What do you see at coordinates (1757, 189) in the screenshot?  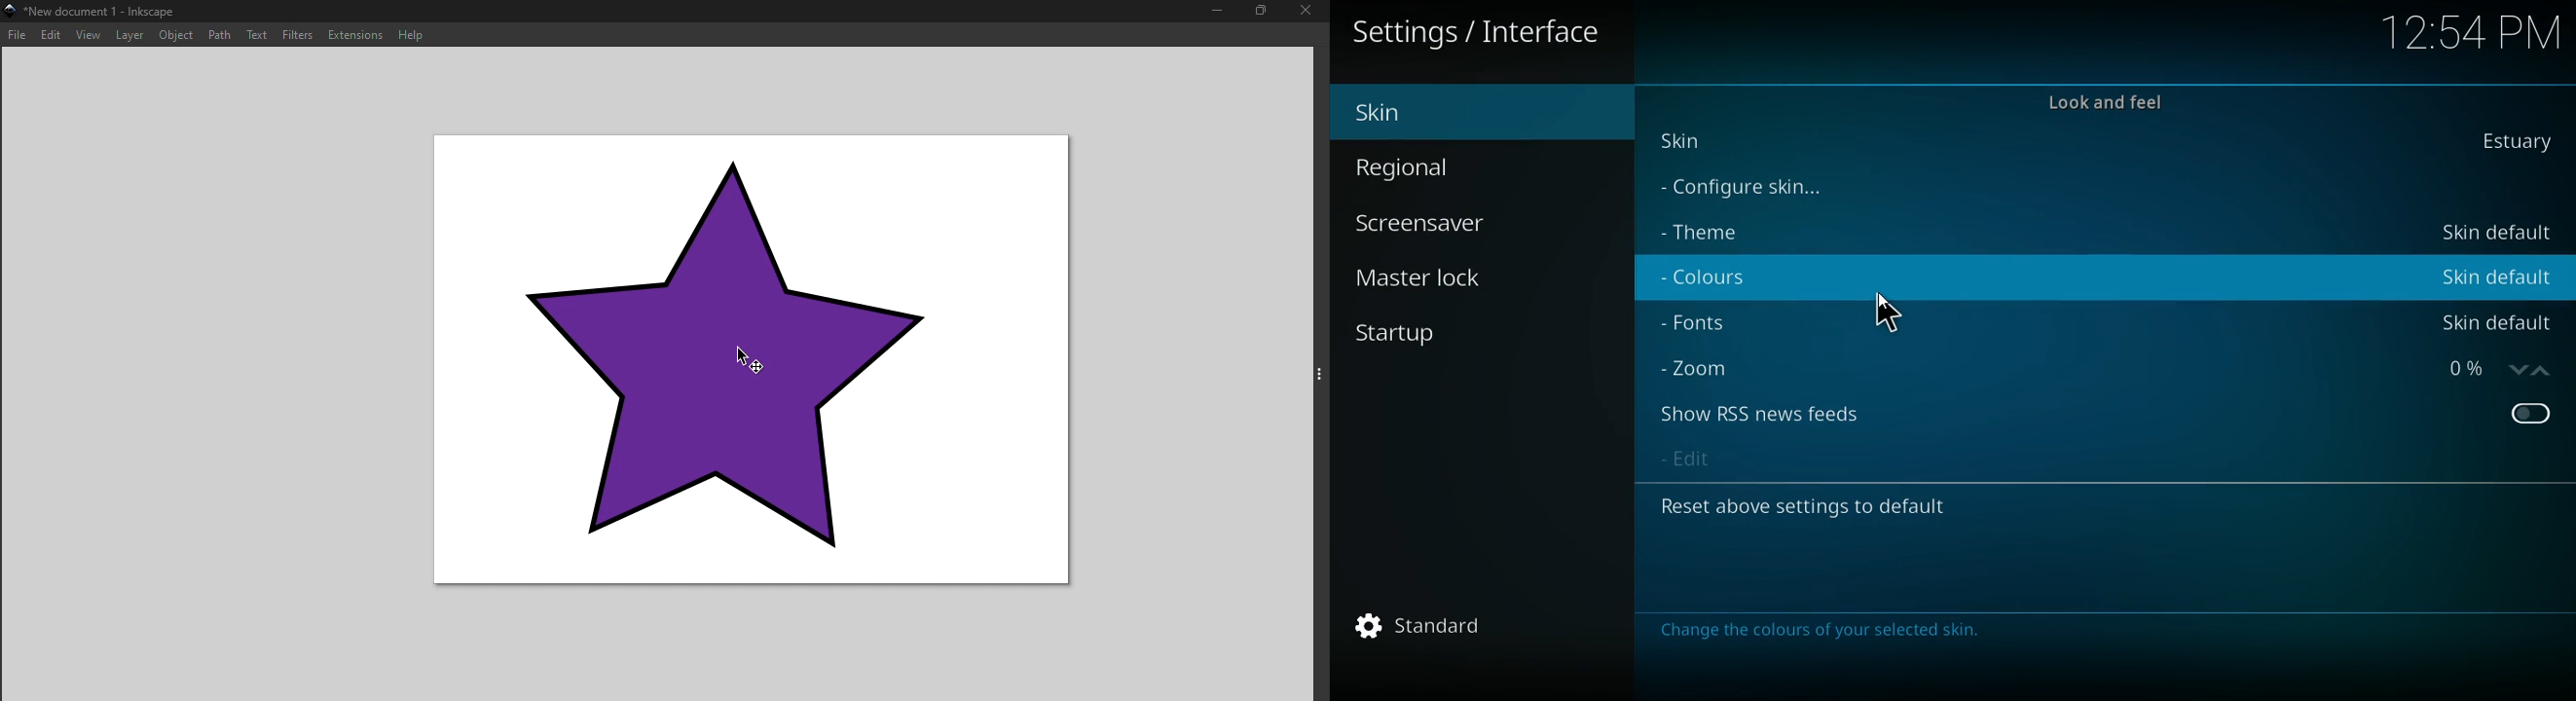 I see `configure skin` at bounding box center [1757, 189].